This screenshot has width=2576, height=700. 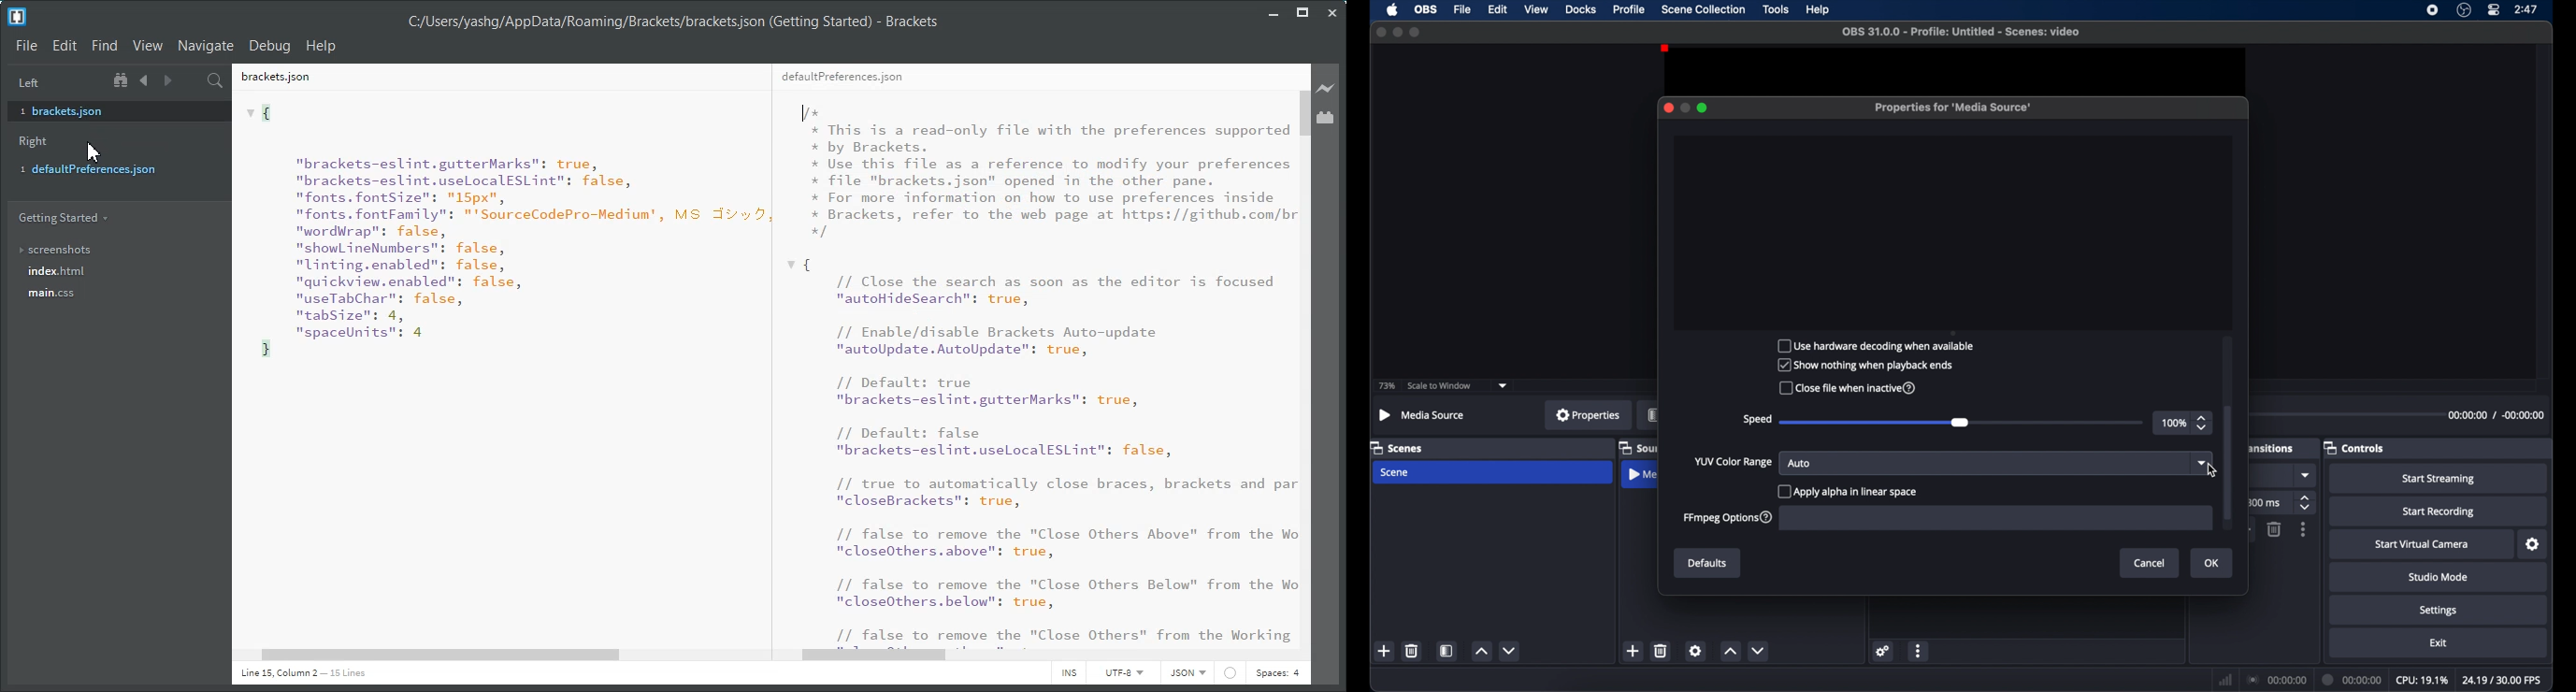 I want to click on settings, so click(x=2439, y=611).